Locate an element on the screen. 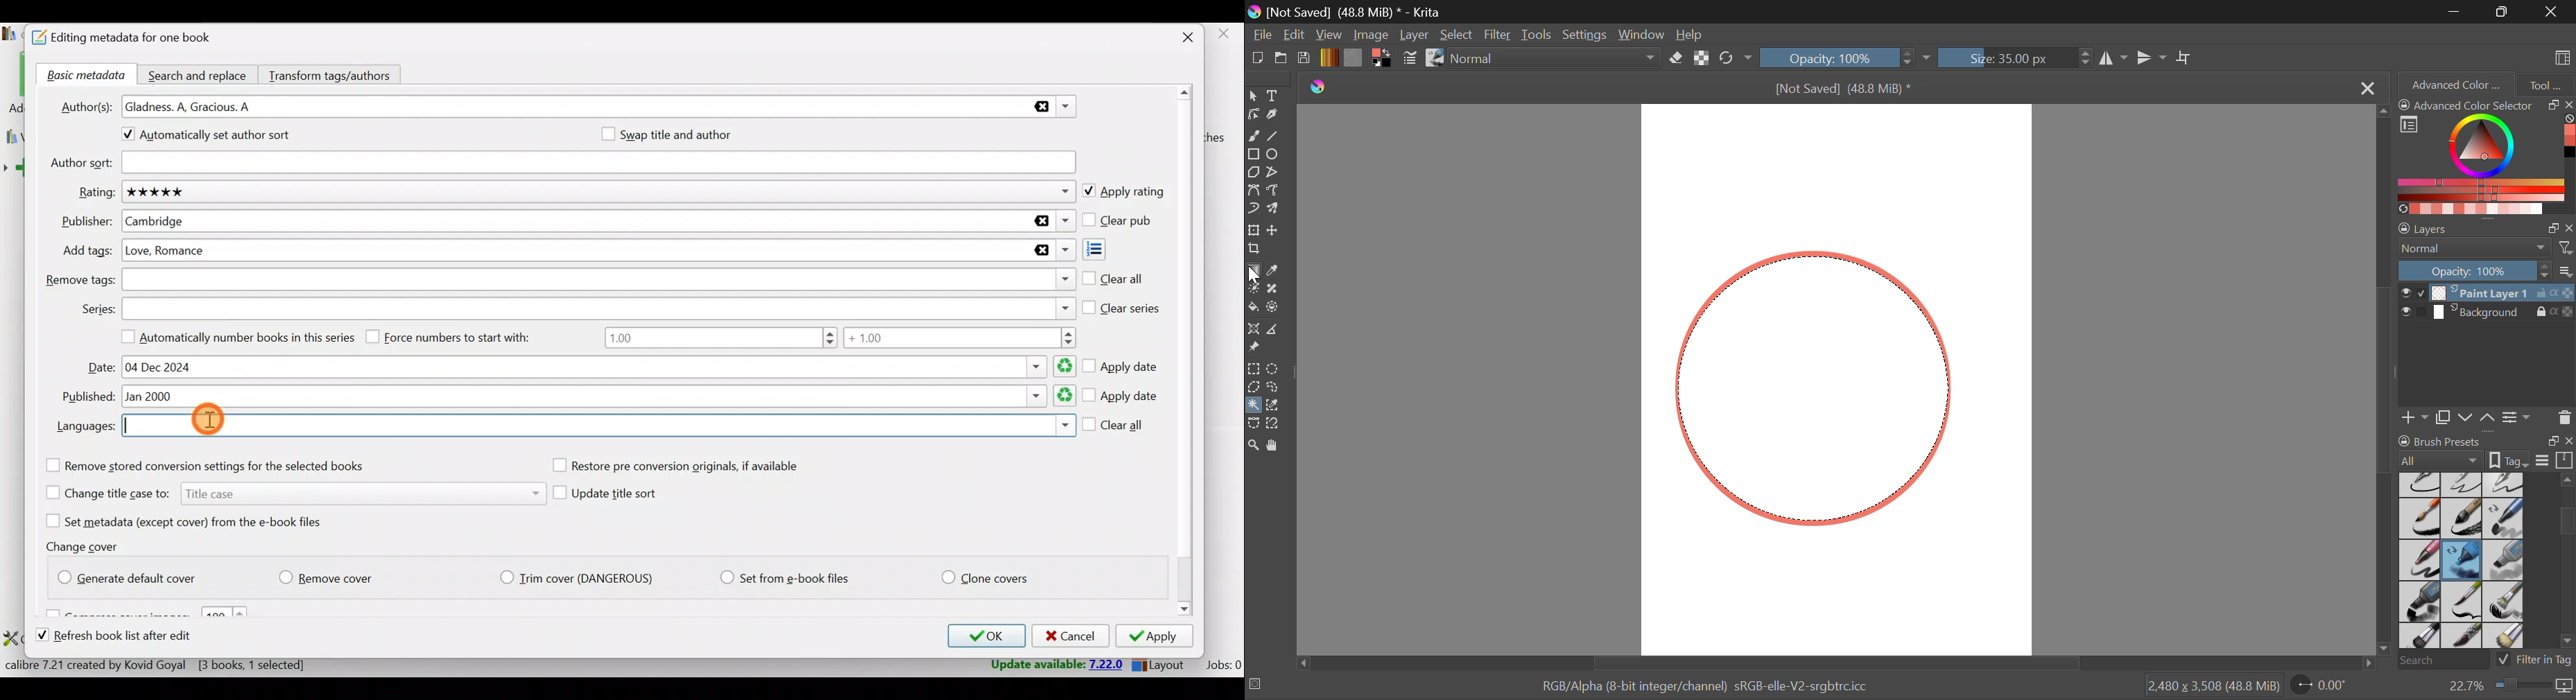 The width and height of the screenshot is (2576, 700). Refresh book list after edit is located at coordinates (126, 637).